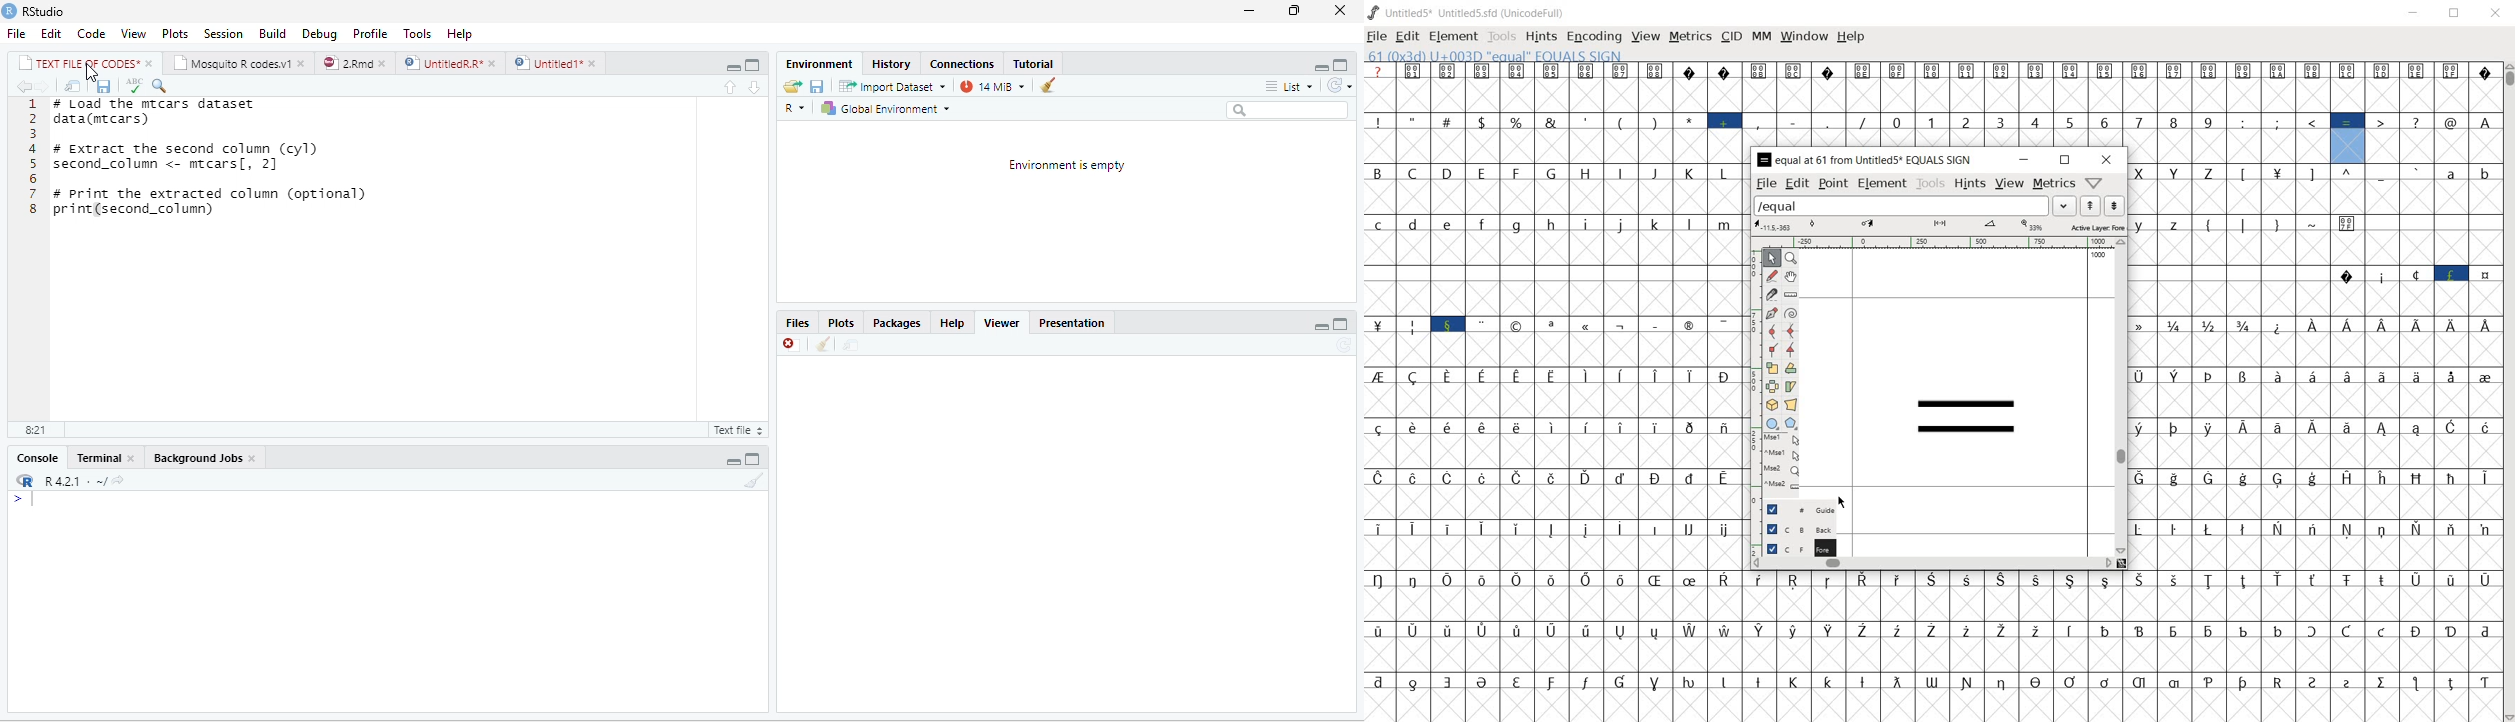 This screenshot has height=728, width=2520. Describe the element at coordinates (818, 86) in the screenshot. I see `save ` at that location.